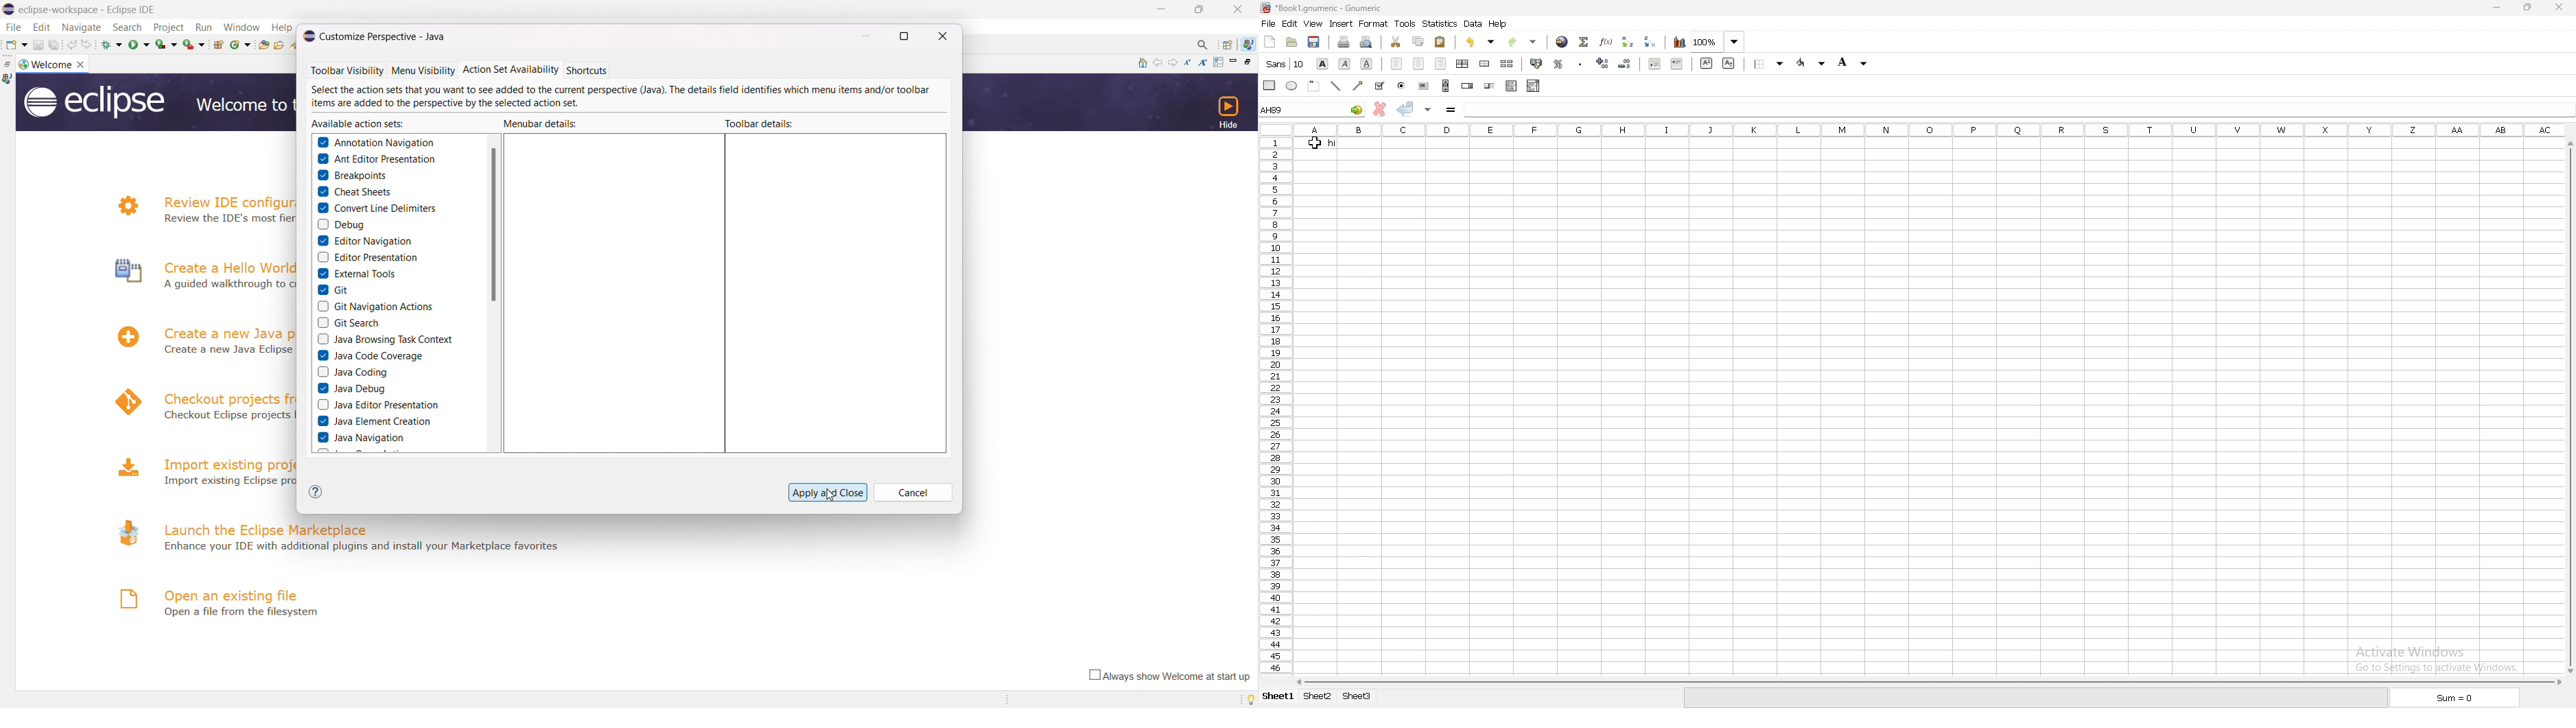 The width and height of the screenshot is (2576, 728). I want to click on accounting, so click(1538, 63).